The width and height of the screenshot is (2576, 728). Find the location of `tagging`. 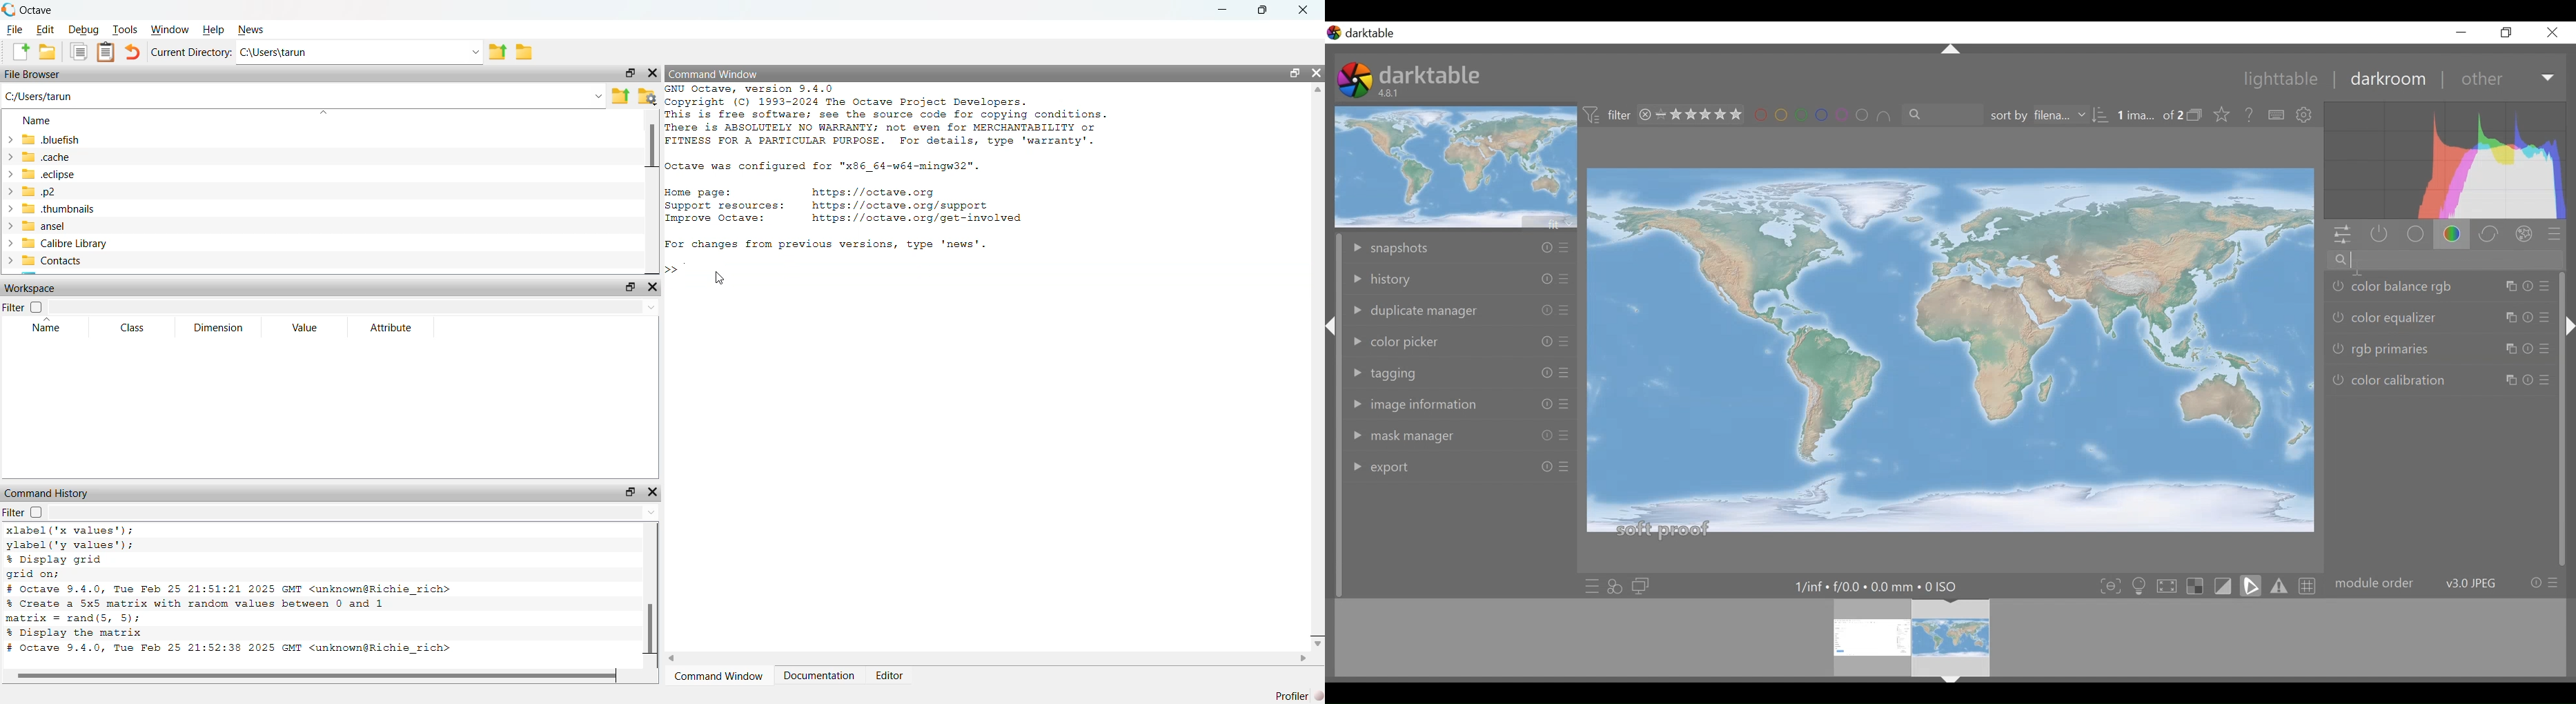

tagging is located at coordinates (1405, 371).